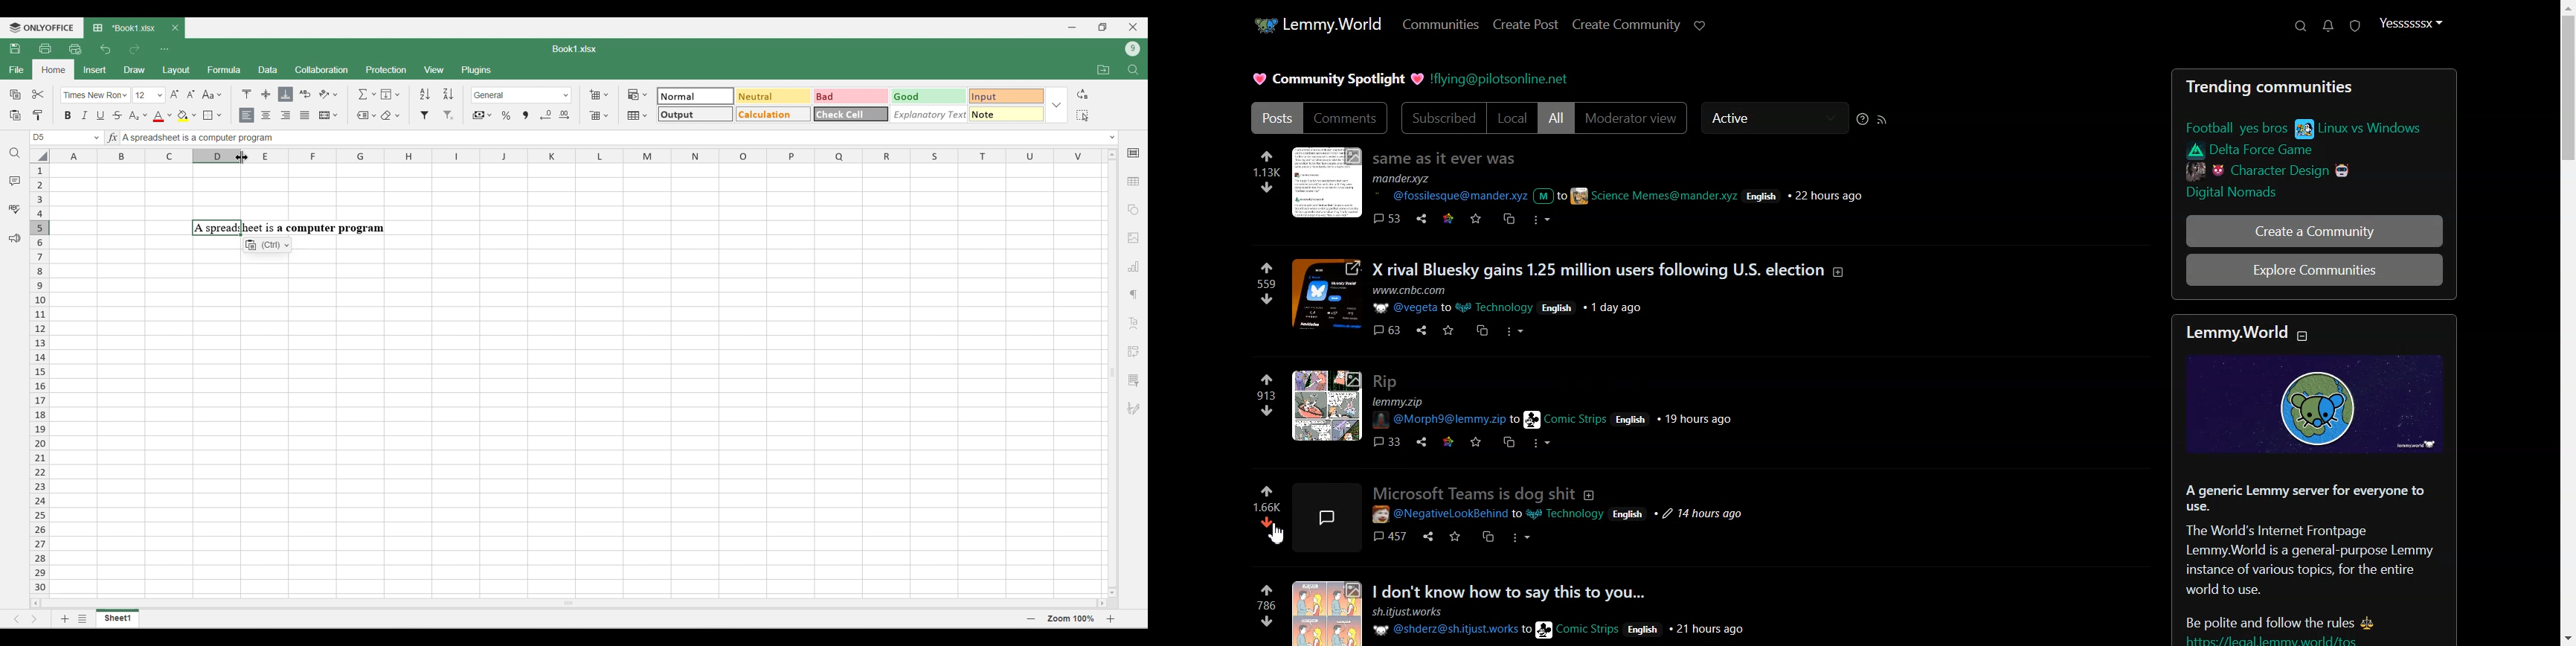 The height and width of the screenshot is (672, 2576). I want to click on Current account, so click(1133, 49).